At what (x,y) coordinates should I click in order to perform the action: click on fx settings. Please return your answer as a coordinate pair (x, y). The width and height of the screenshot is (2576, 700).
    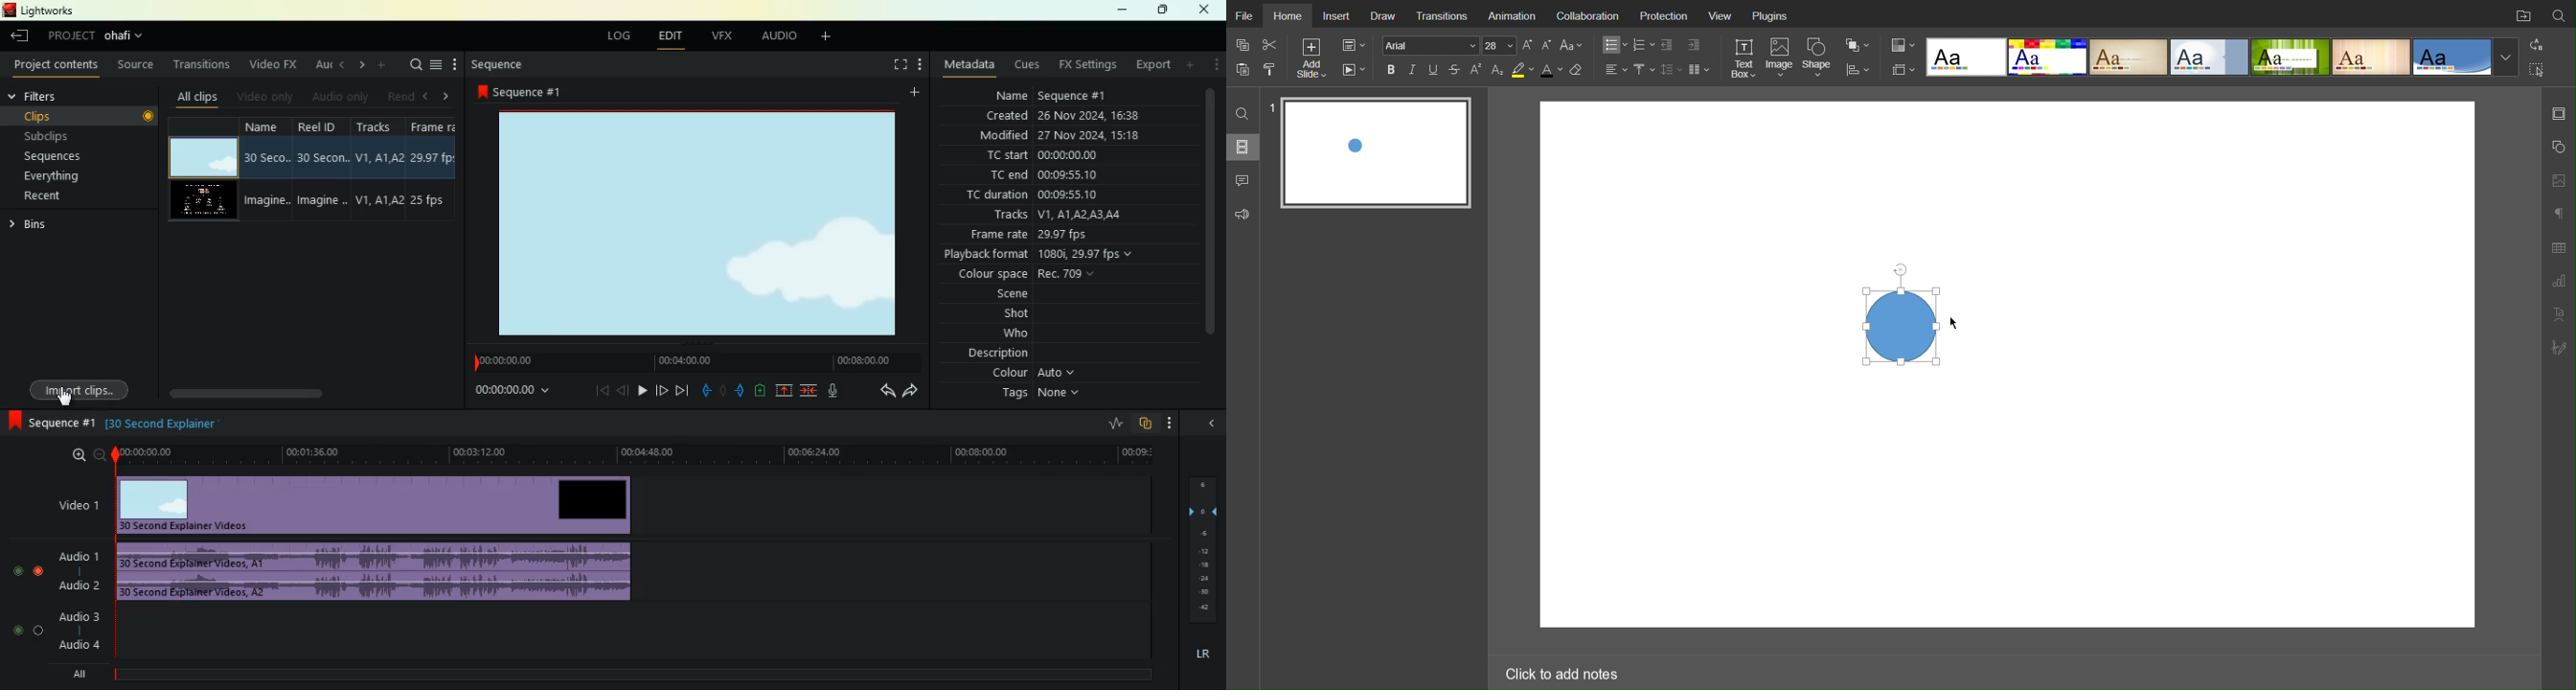
    Looking at the image, I should click on (1086, 65).